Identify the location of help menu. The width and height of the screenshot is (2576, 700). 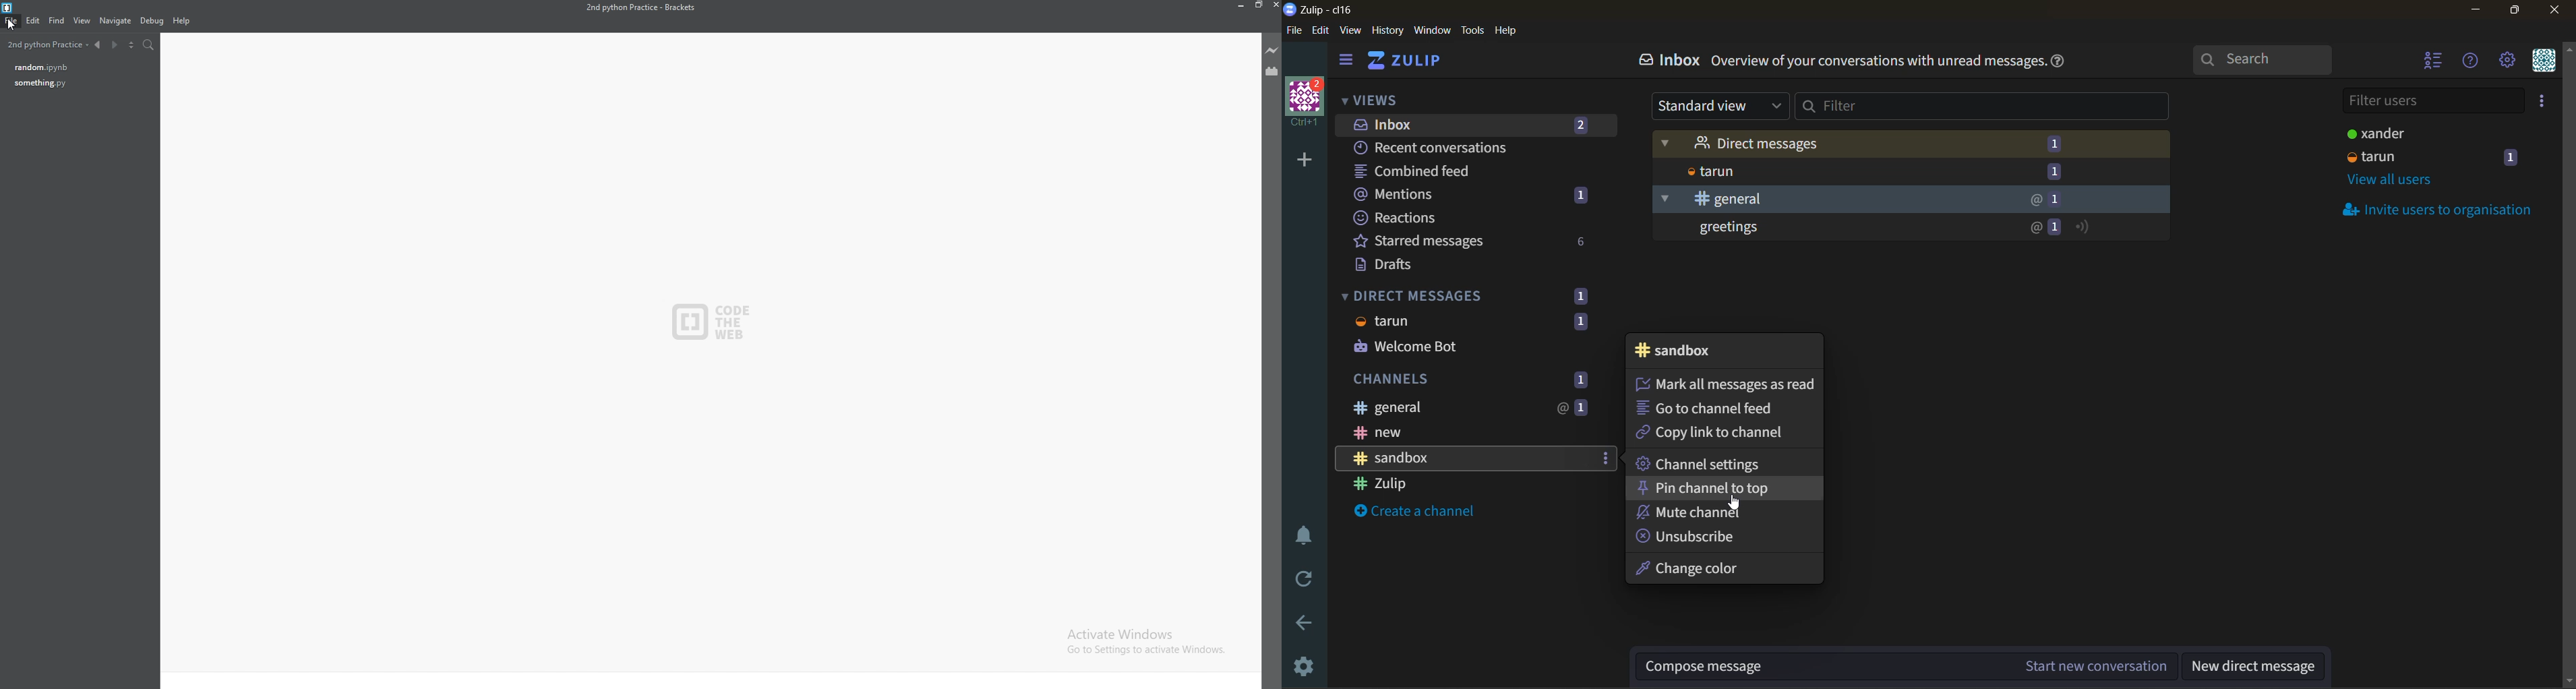
(2469, 61).